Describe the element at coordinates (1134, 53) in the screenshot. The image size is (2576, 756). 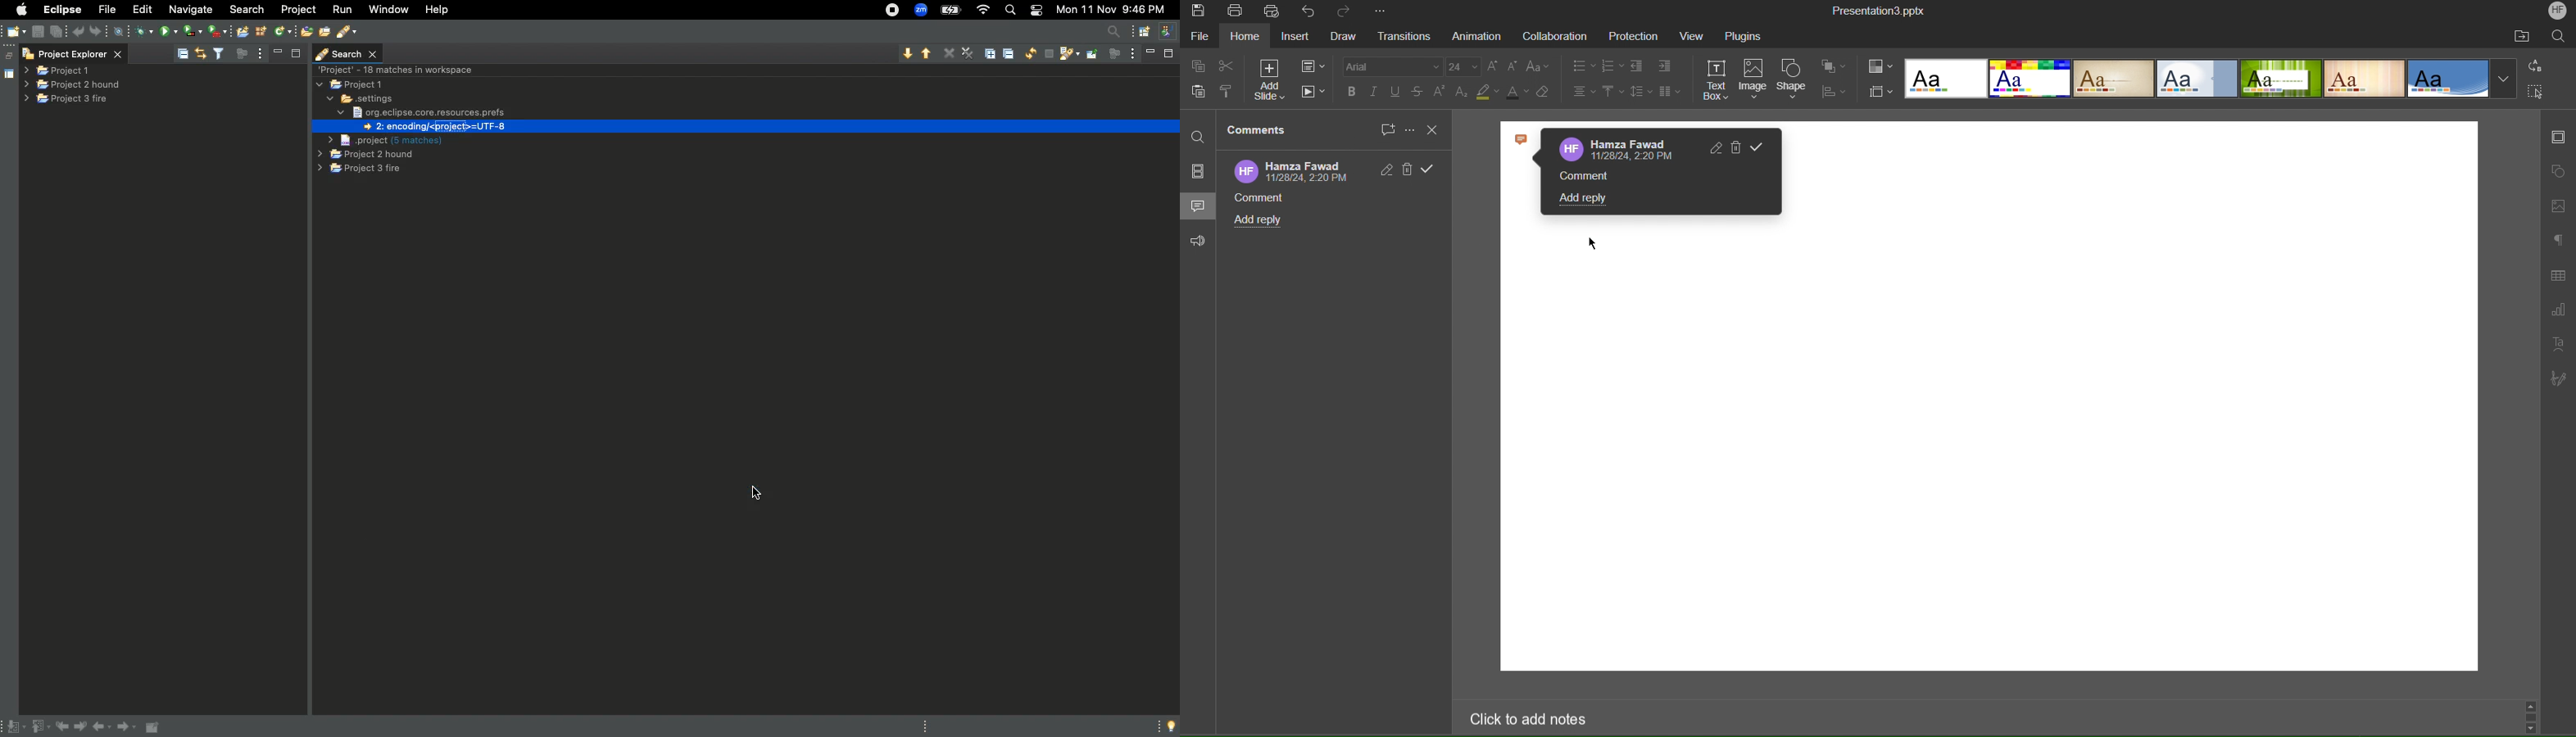
I see `view menu` at that location.